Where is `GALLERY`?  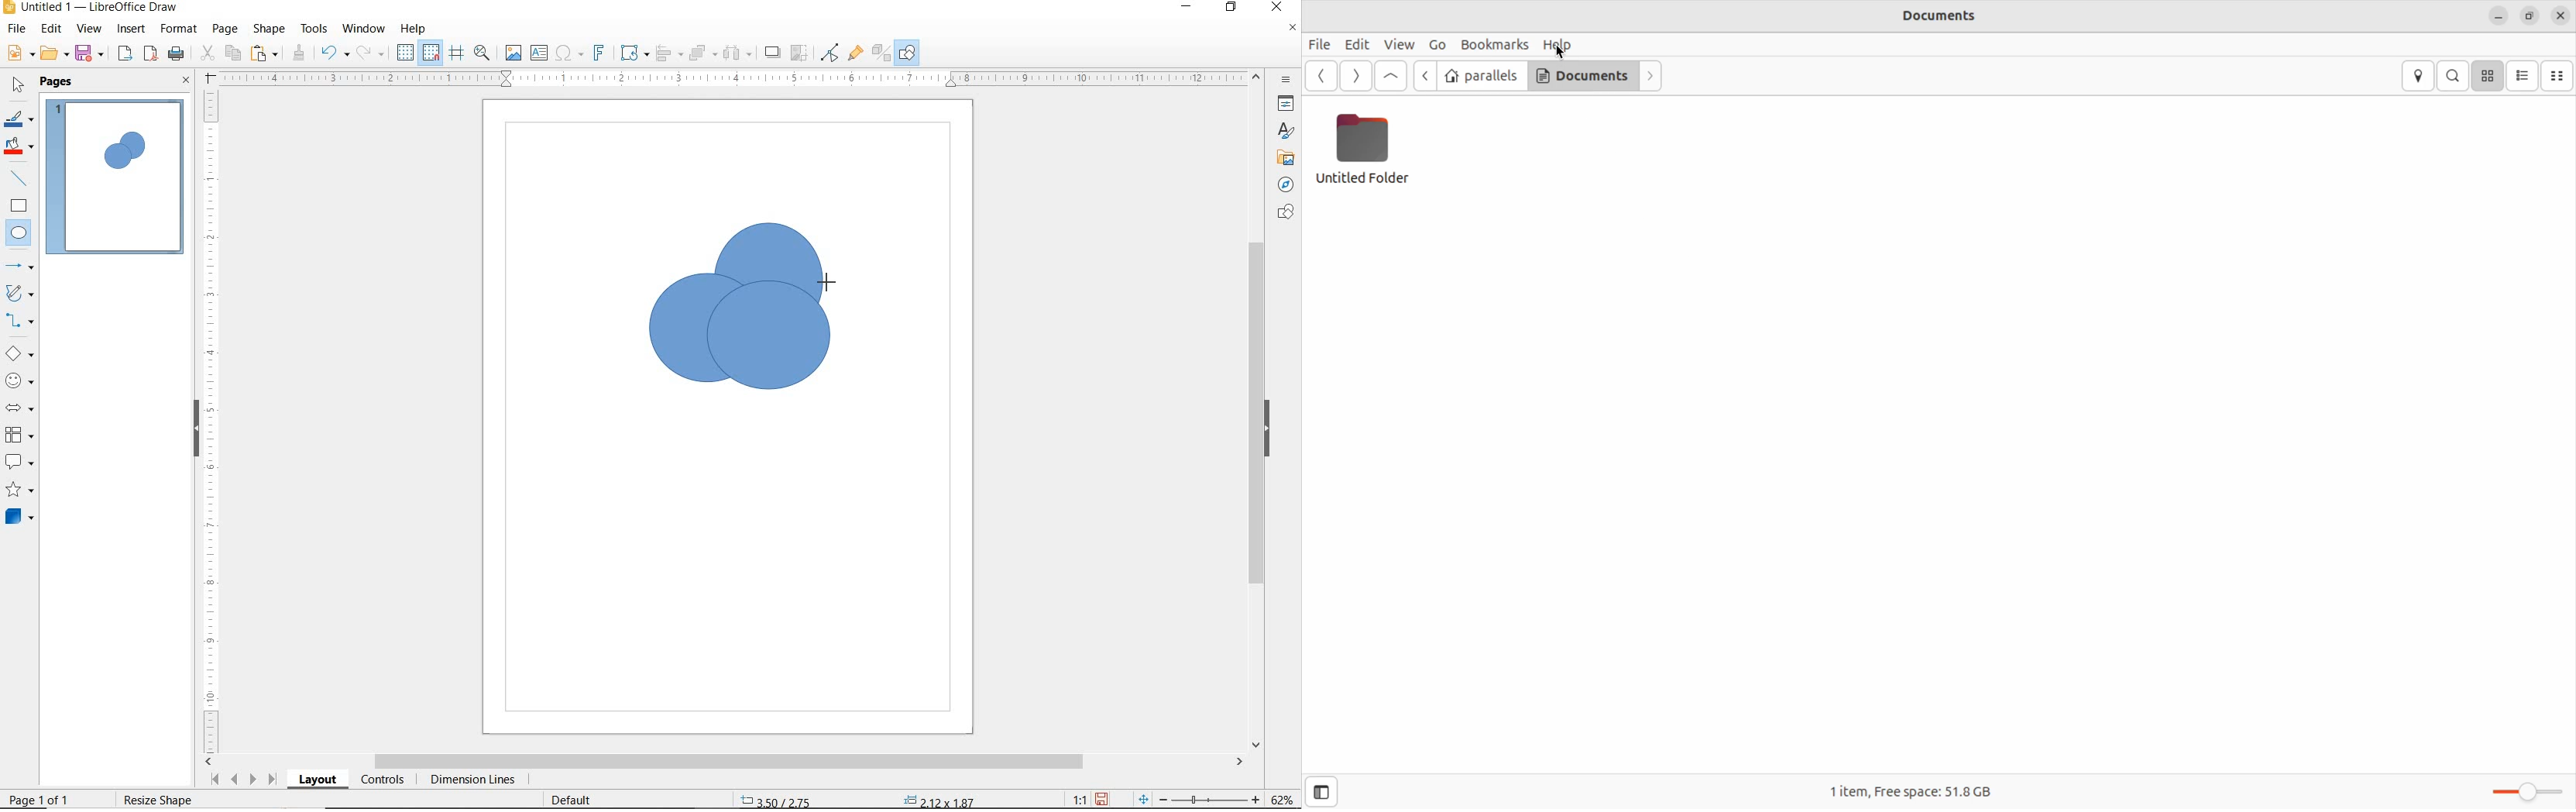 GALLERY is located at coordinates (1283, 158).